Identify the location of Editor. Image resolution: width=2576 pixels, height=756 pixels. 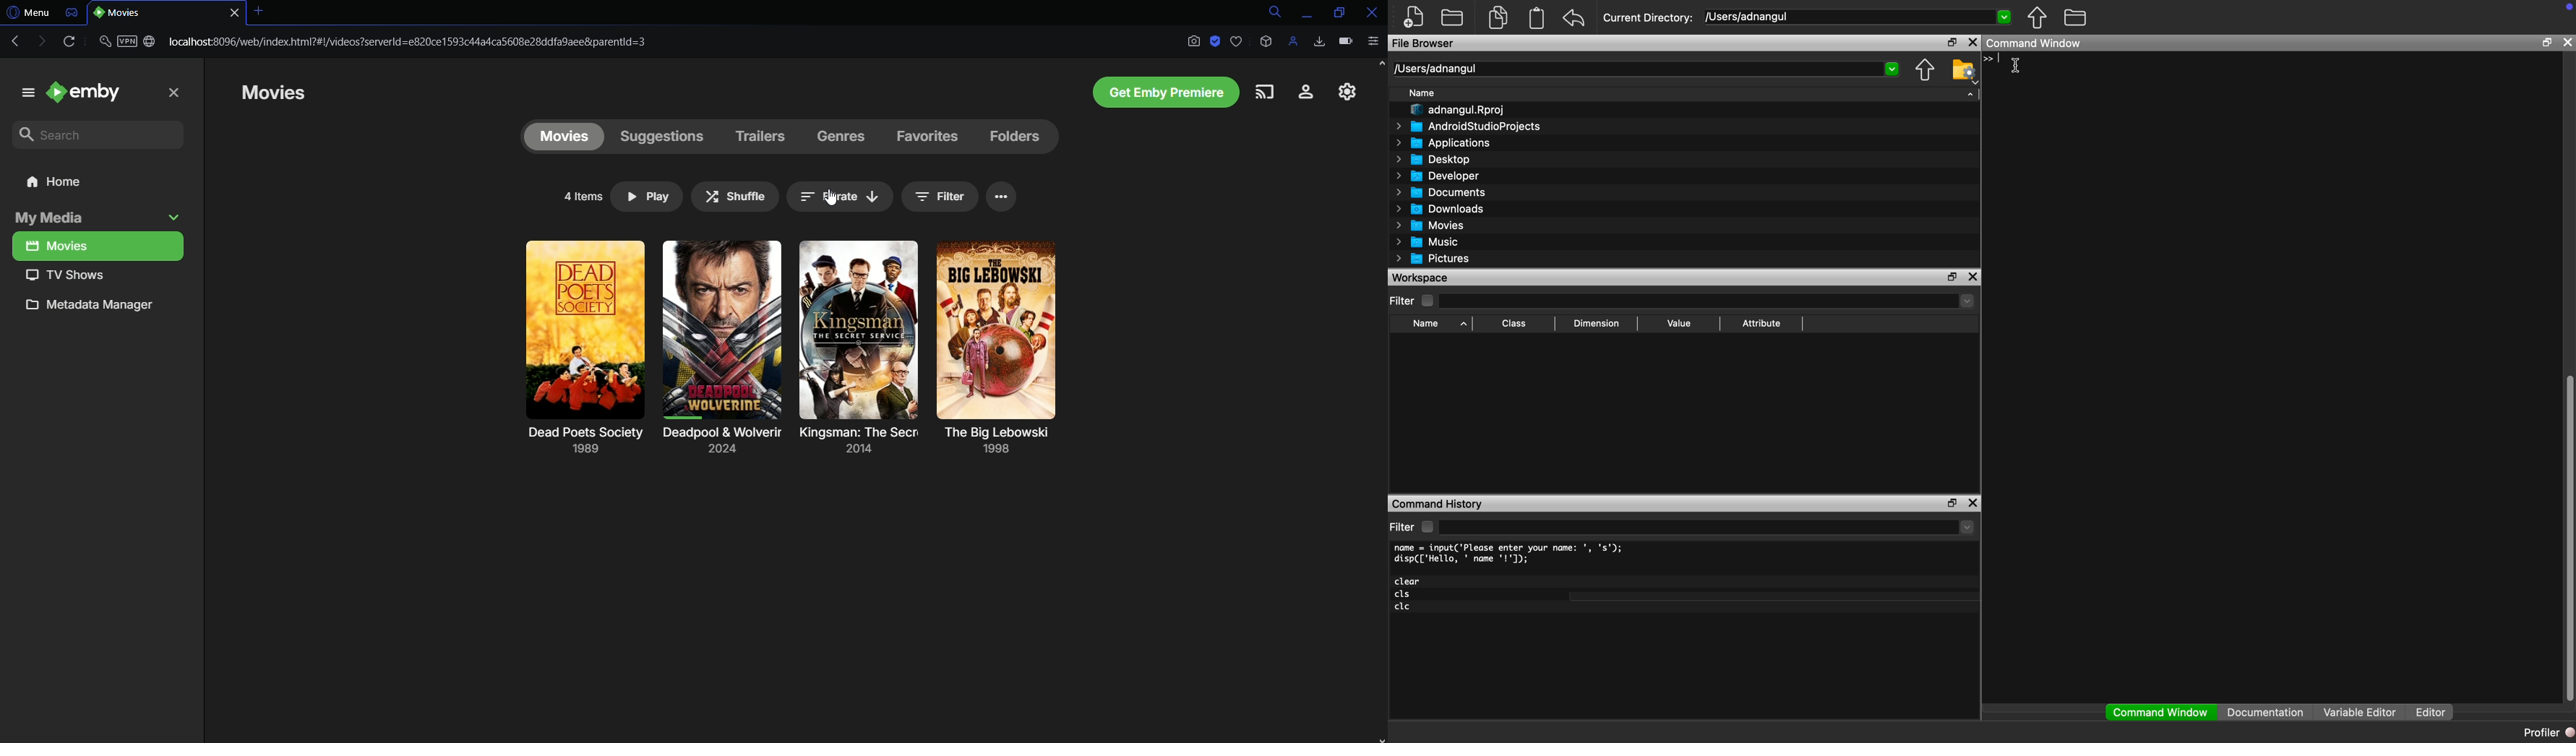
(2435, 712).